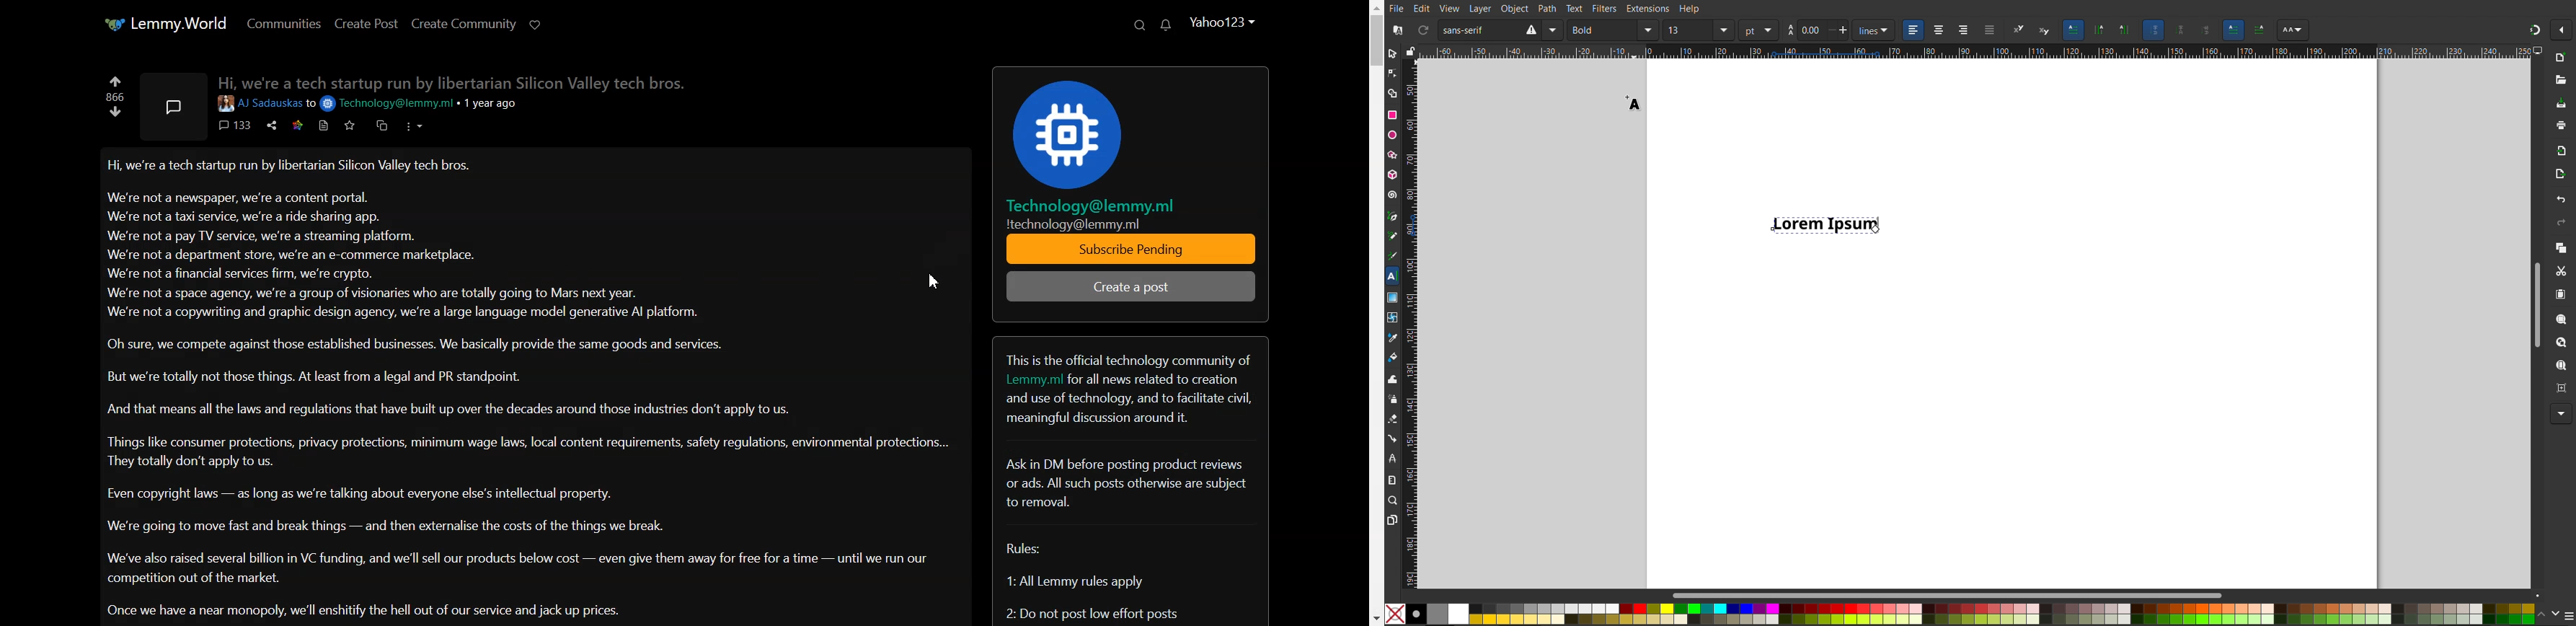 The width and height of the screenshot is (2576, 644). Describe the element at coordinates (164, 23) in the screenshot. I see `Lemmy.world` at that location.